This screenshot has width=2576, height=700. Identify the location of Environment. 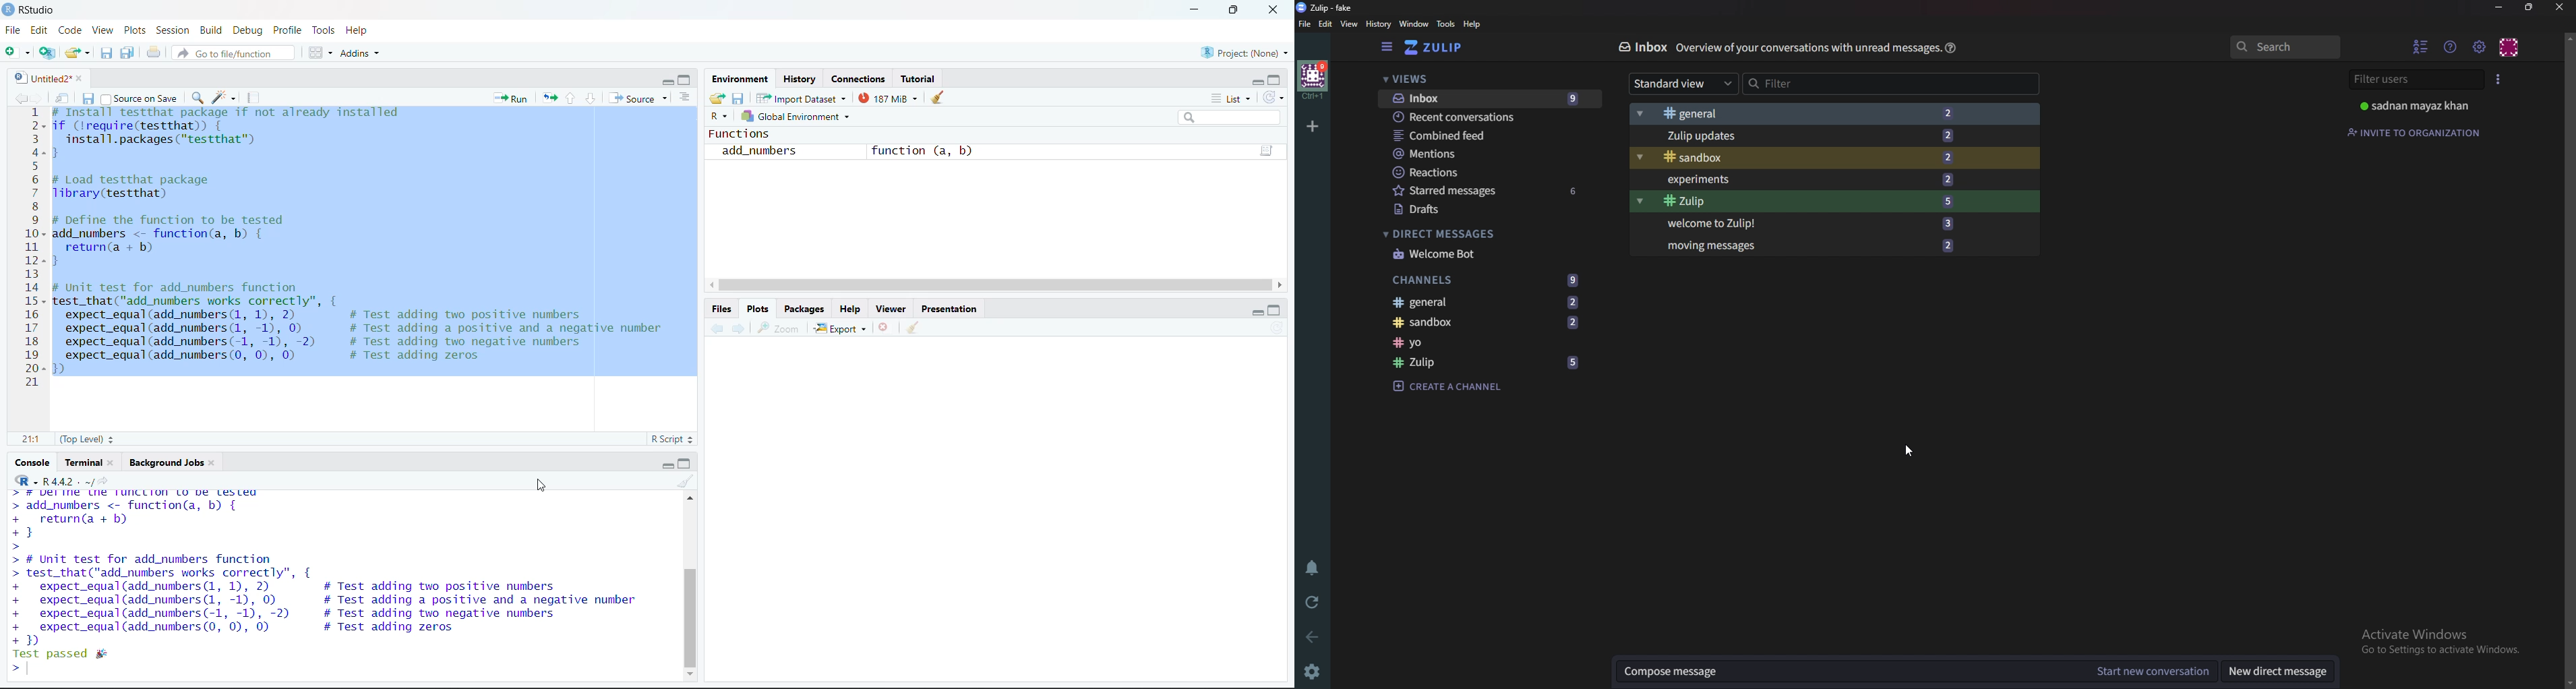
(740, 78).